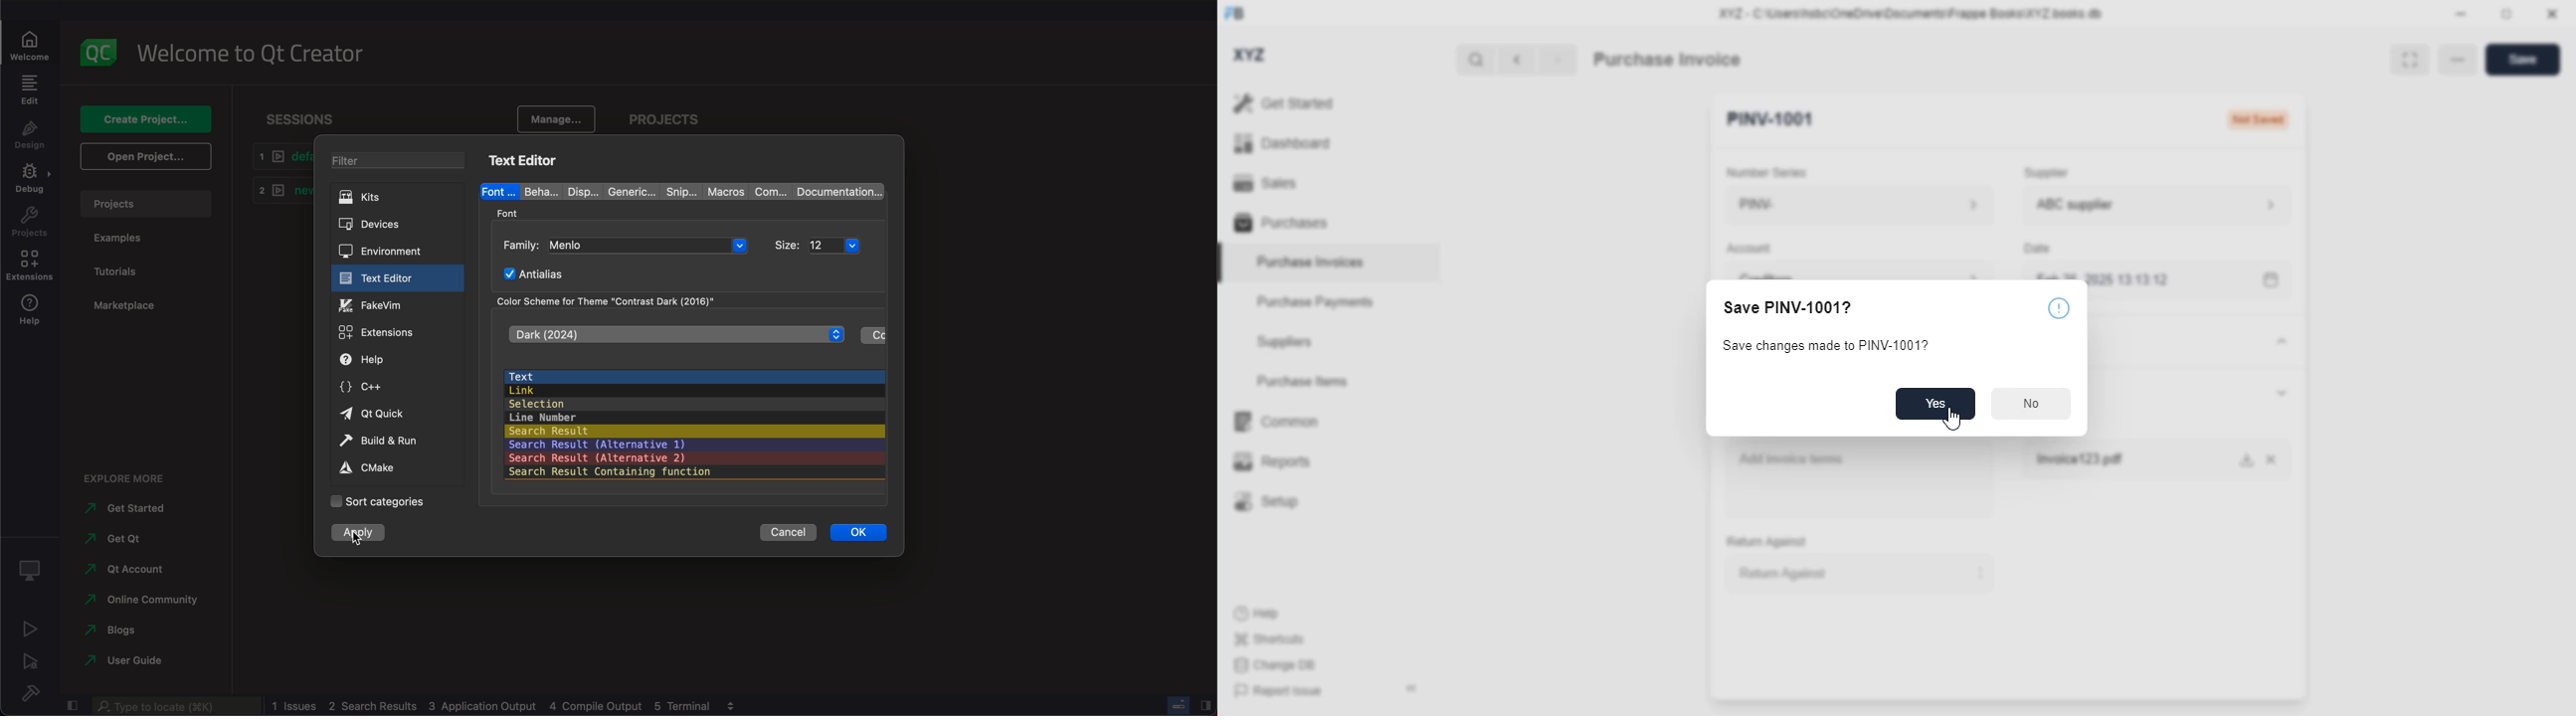 This screenshot has height=728, width=2576. I want to click on cancel, so click(2273, 459).